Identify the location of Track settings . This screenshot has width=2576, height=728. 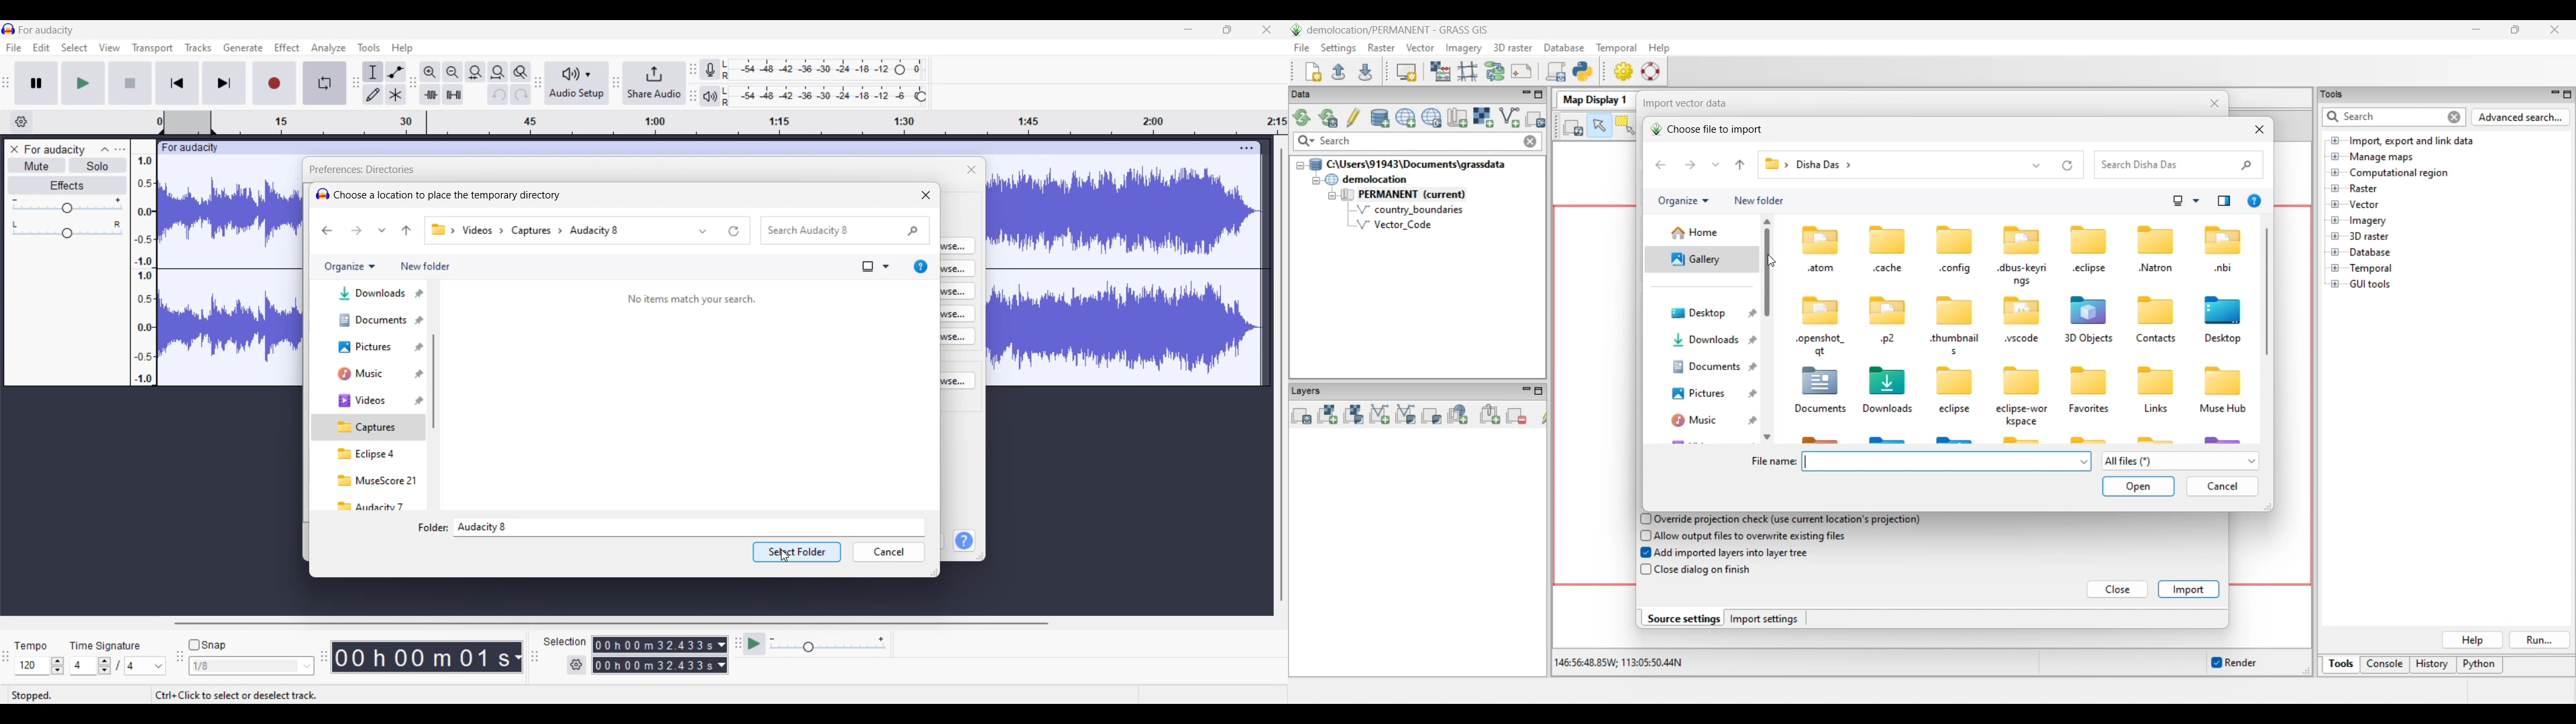
(1247, 148).